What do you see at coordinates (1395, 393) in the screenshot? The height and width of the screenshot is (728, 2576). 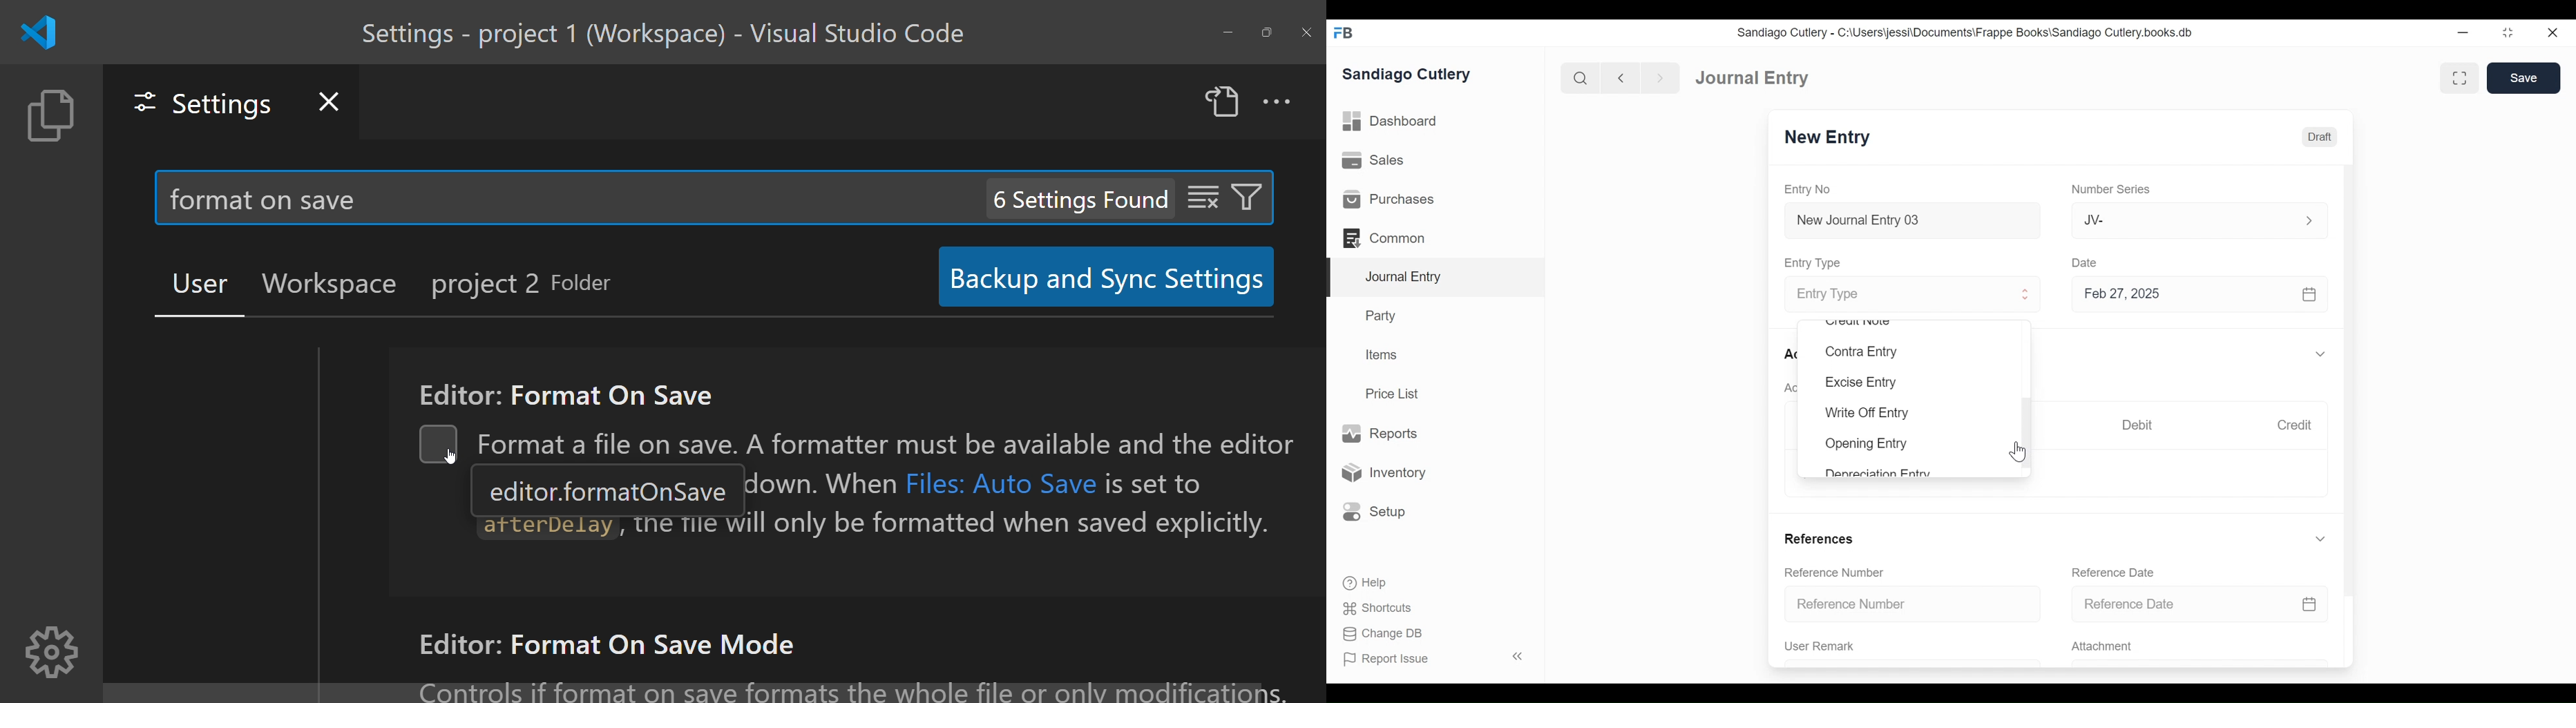 I see `Price List` at bounding box center [1395, 393].